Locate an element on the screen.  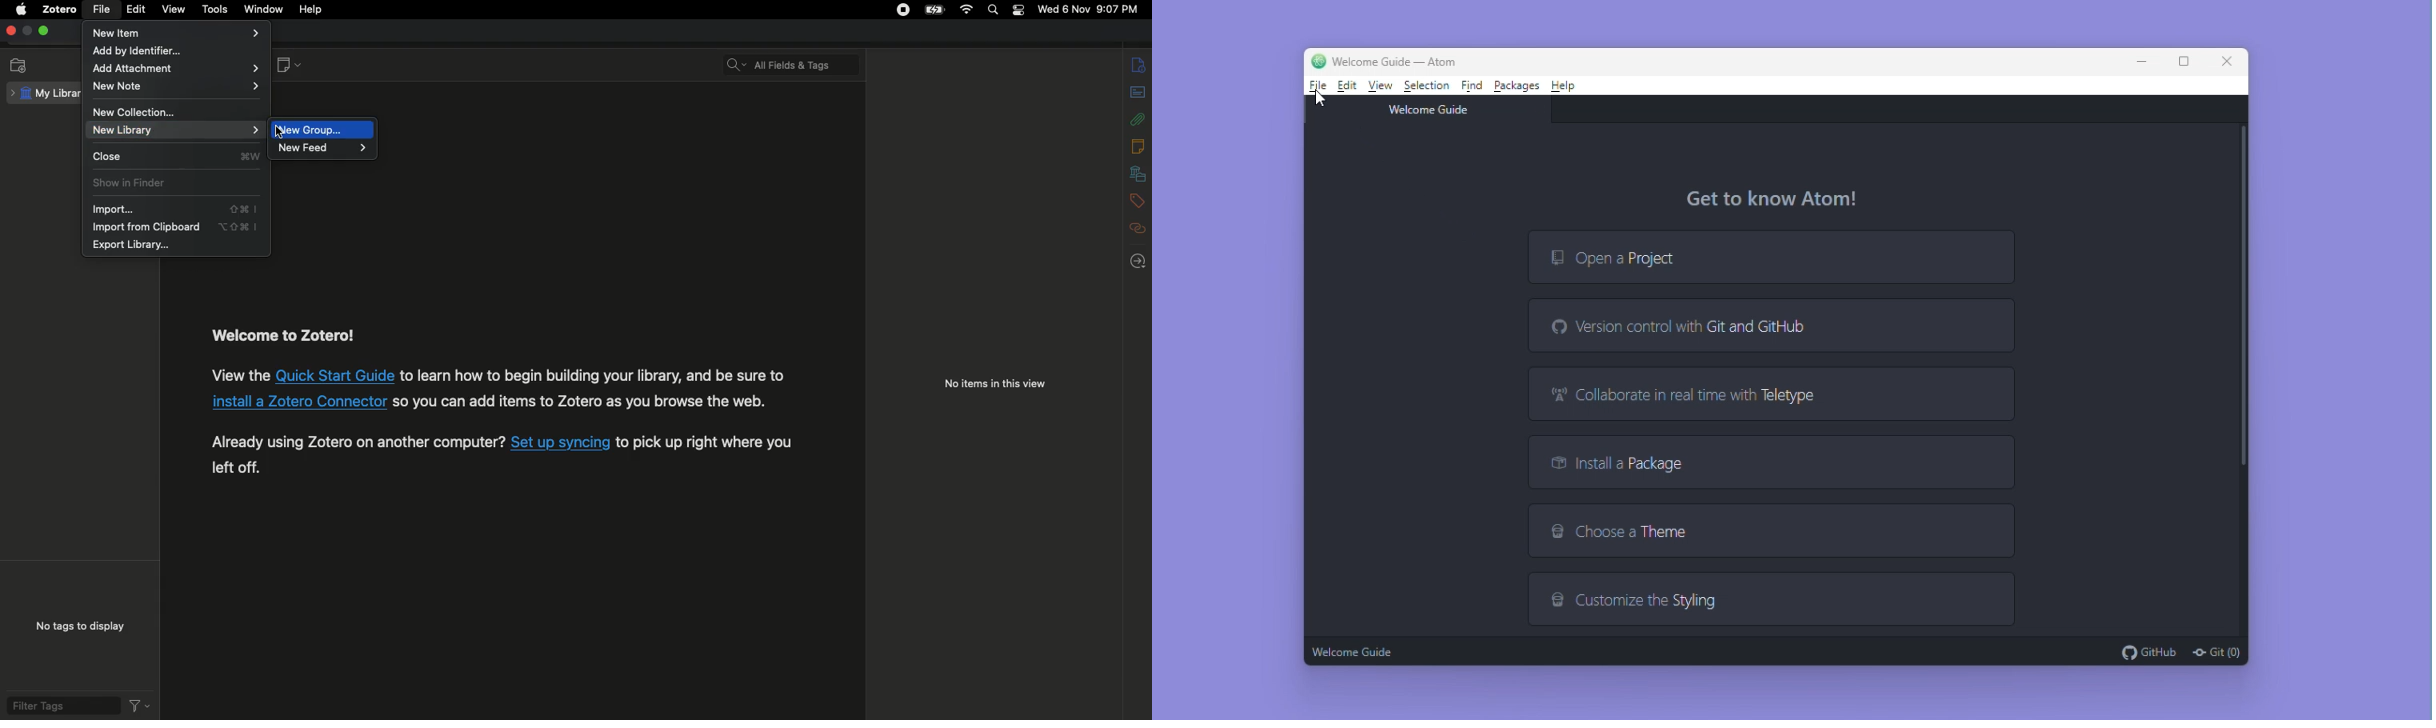
Choose a theme is located at coordinates (1770, 532).